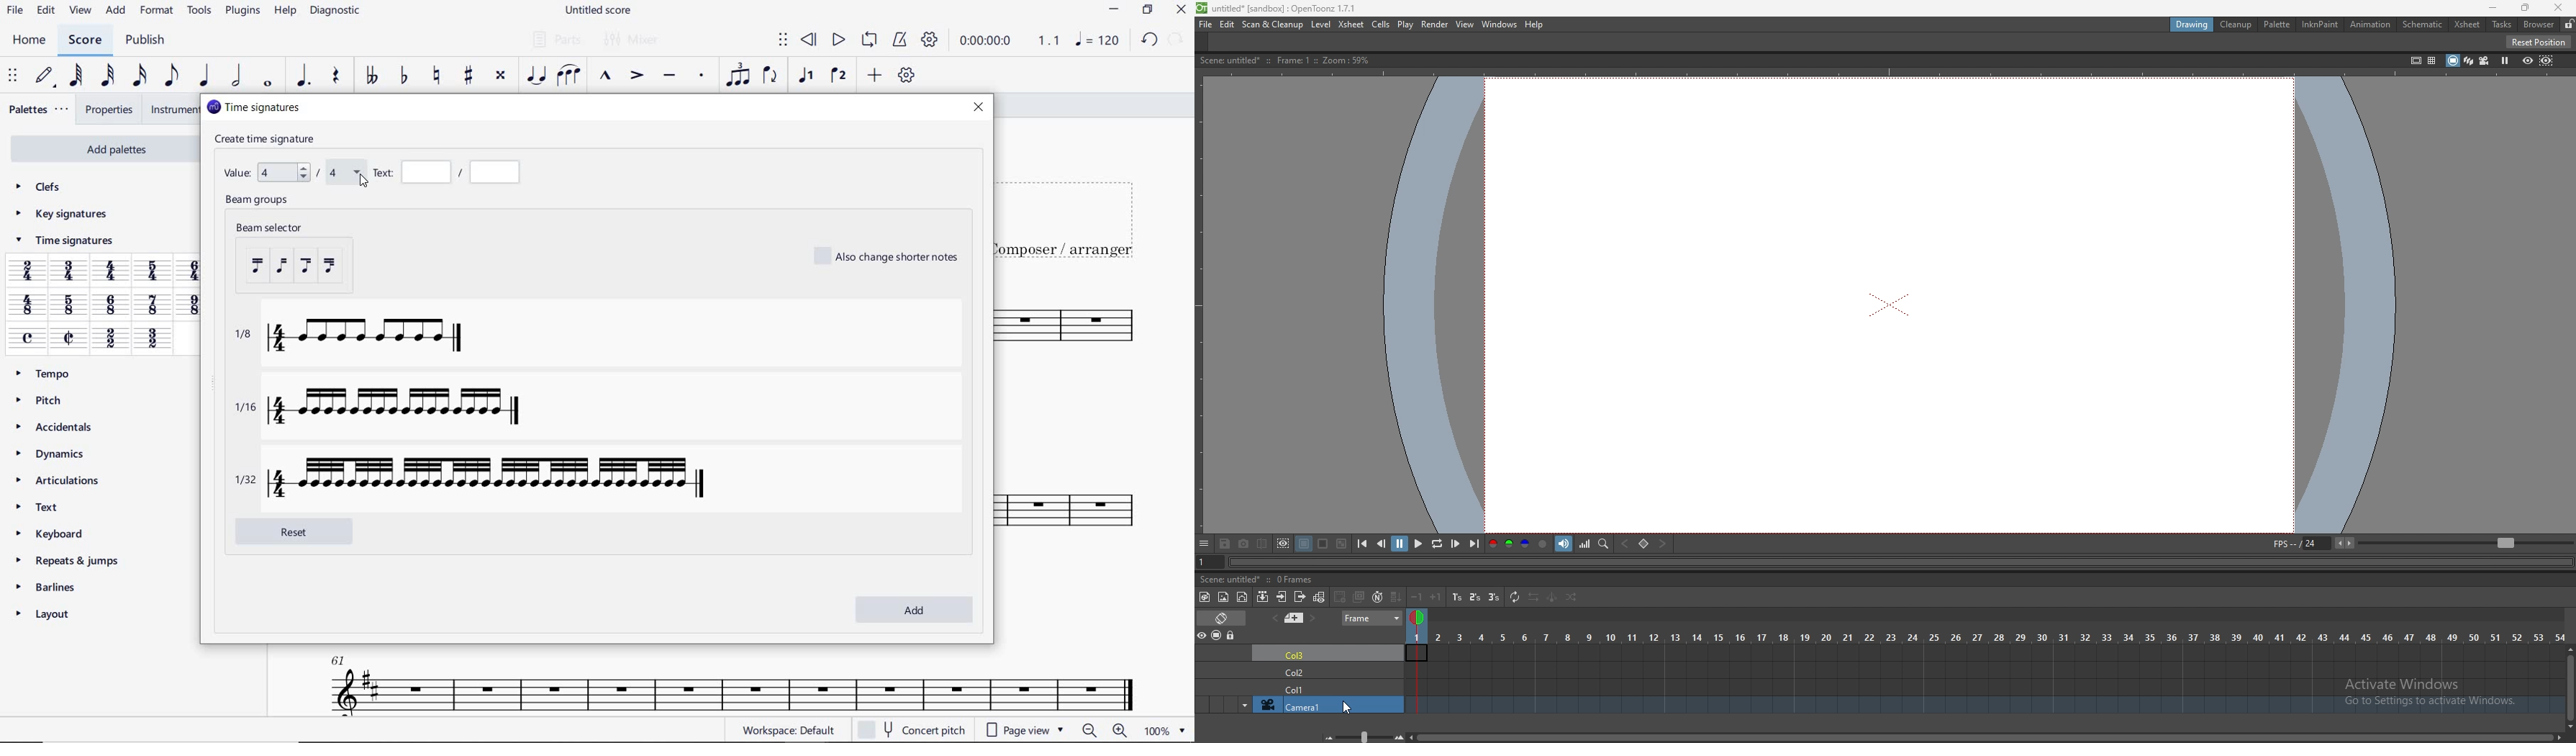 This screenshot has width=2576, height=756. I want to click on 16TH NOTE, so click(137, 76).